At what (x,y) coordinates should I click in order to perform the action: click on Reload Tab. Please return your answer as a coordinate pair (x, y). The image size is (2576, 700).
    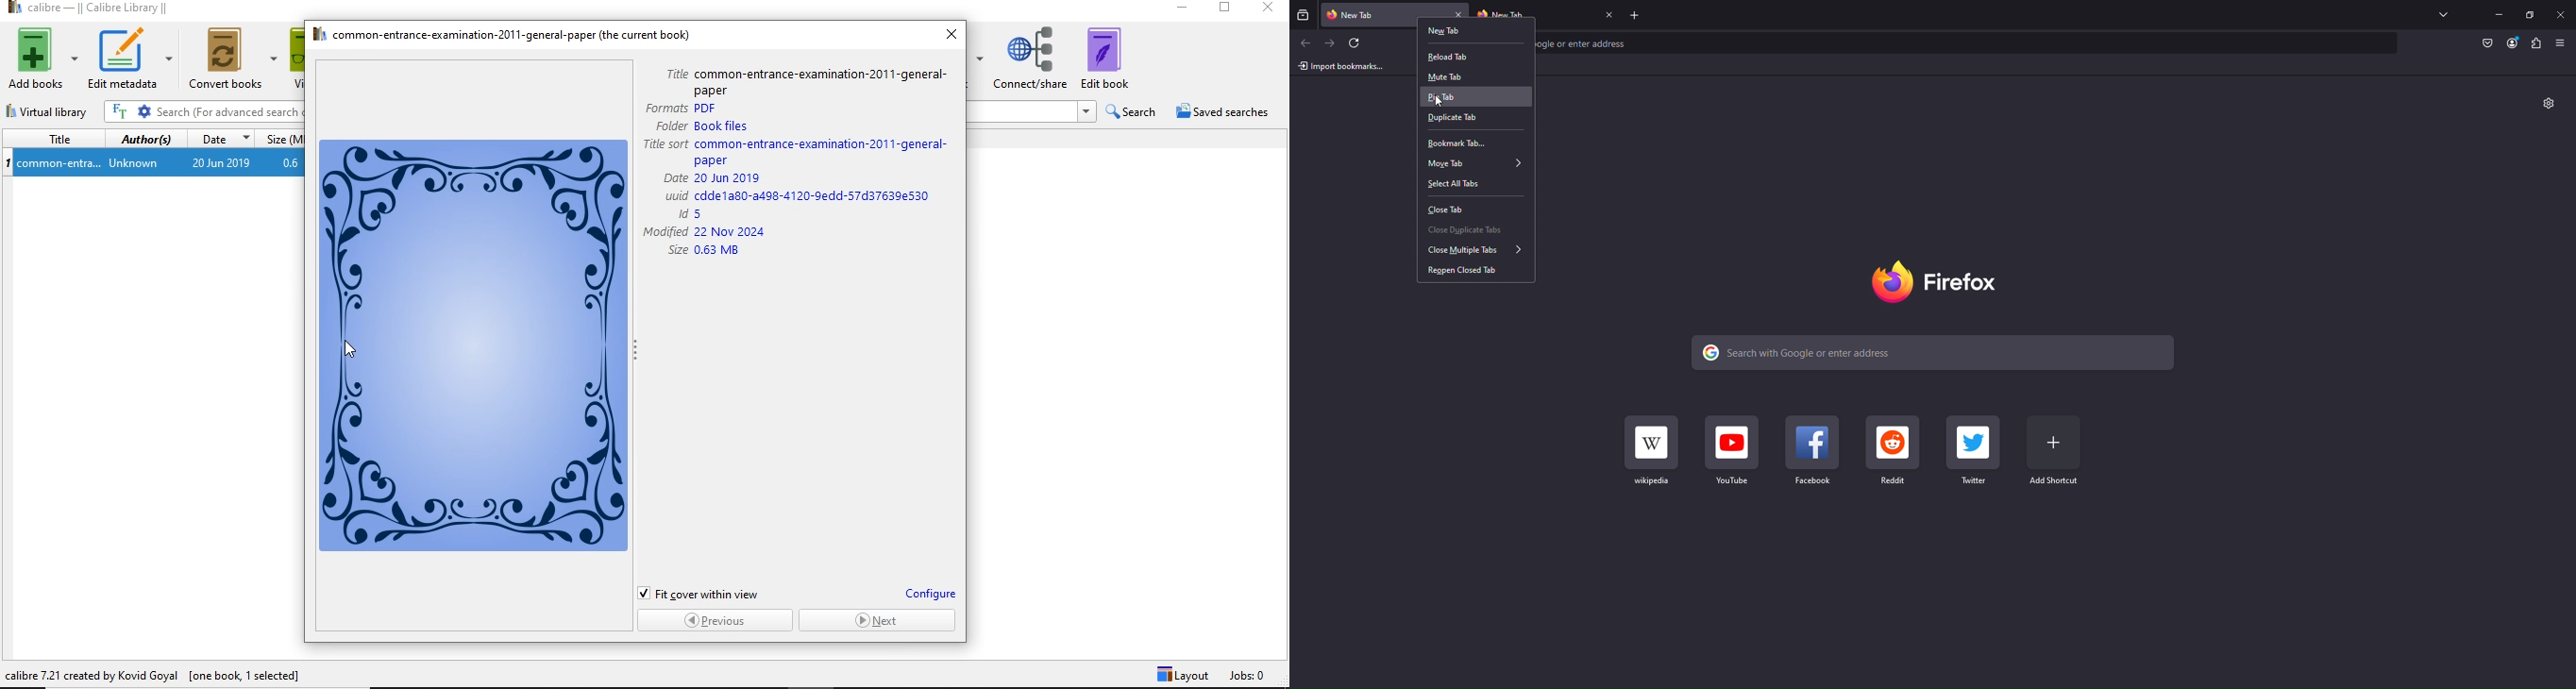
    Looking at the image, I should click on (1469, 54).